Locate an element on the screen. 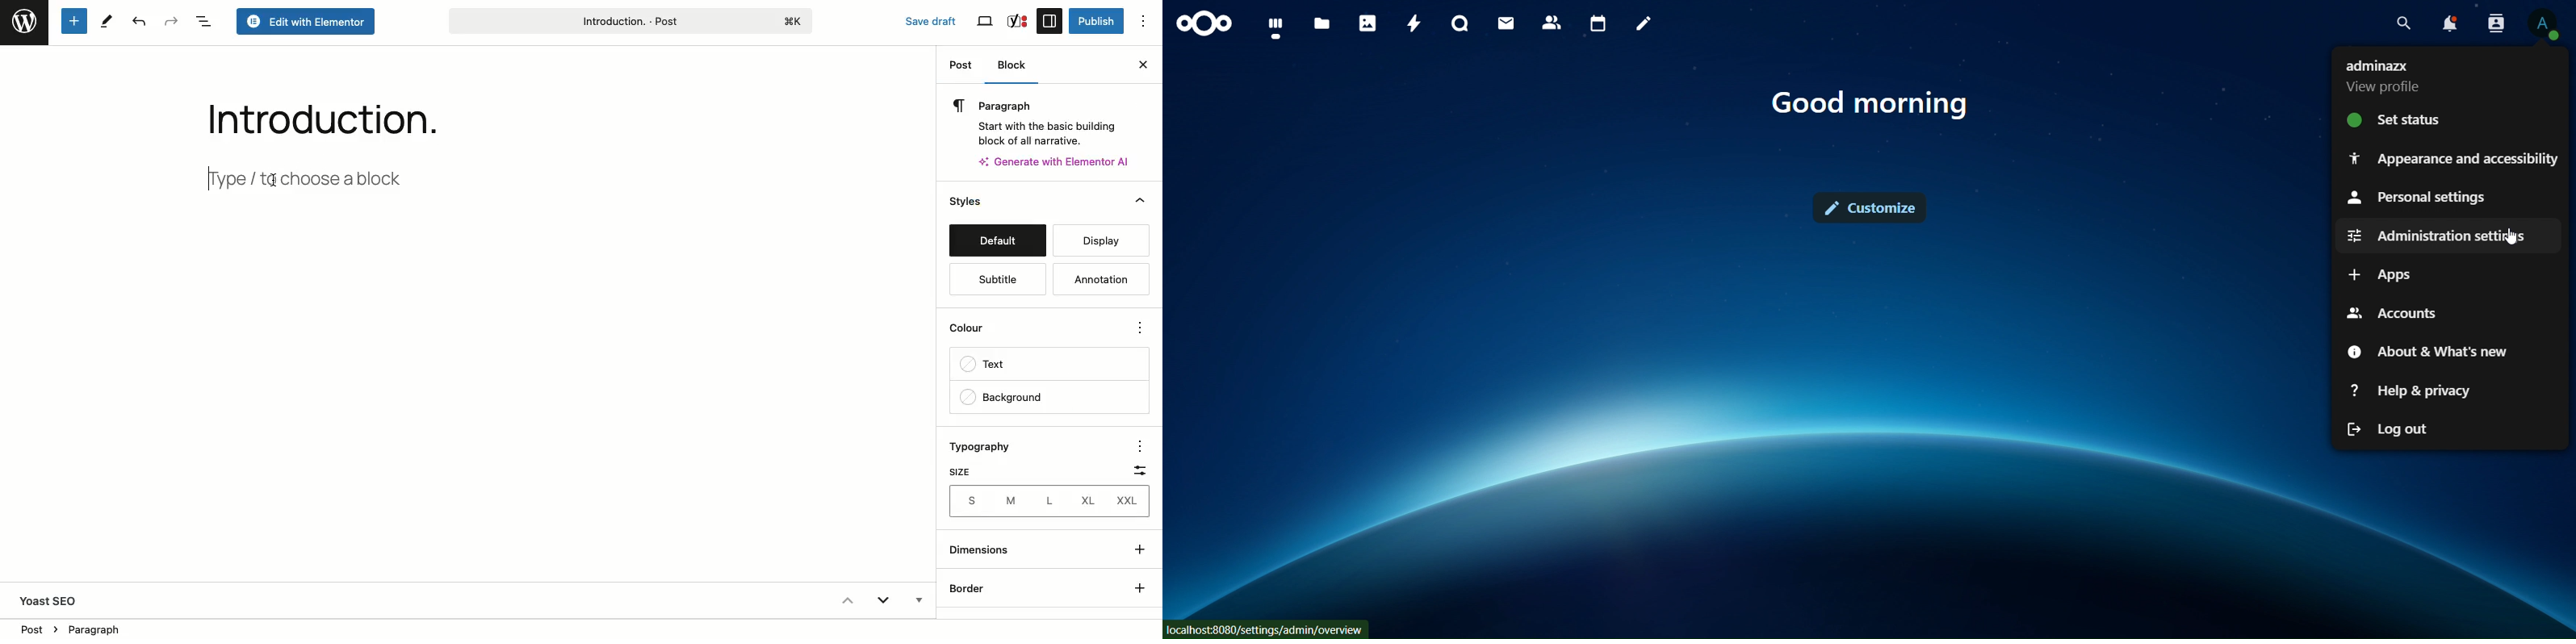 Image resolution: width=2576 pixels, height=644 pixels. Border is located at coordinates (970, 589).